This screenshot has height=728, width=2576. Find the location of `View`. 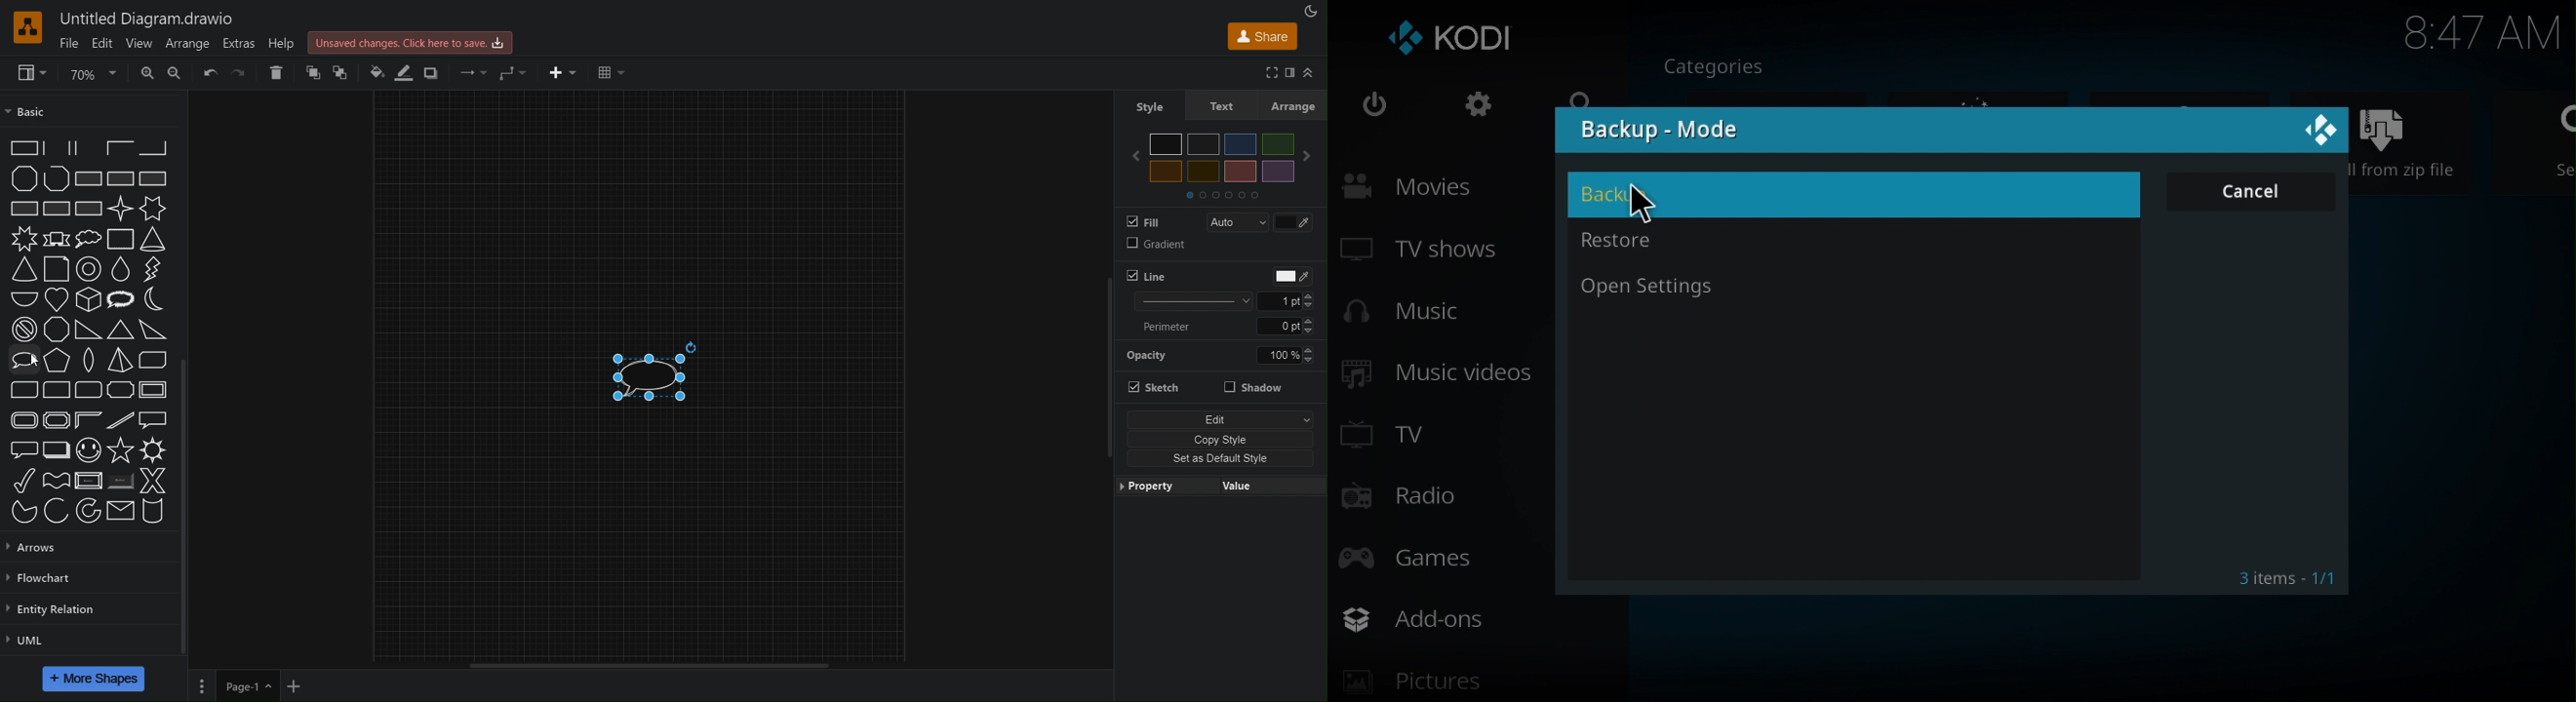

View is located at coordinates (28, 73).